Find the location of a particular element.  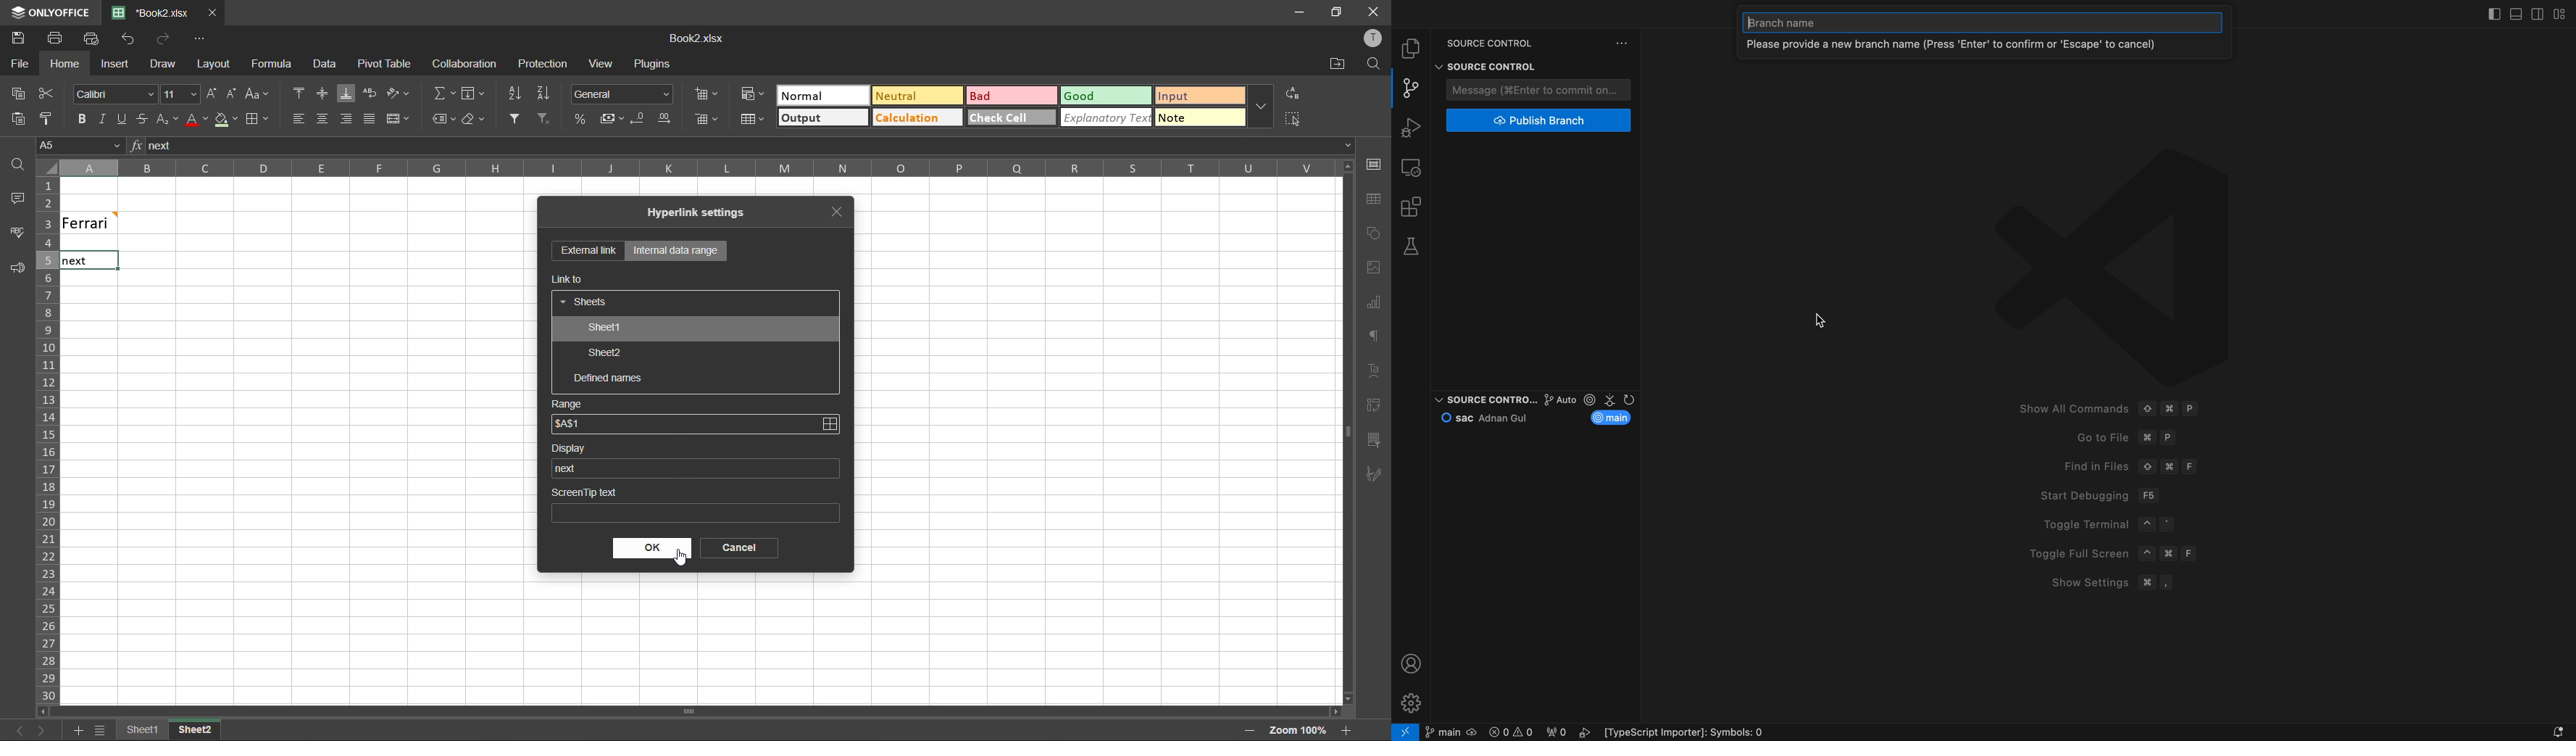

fill color is located at coordinates (224, 123).